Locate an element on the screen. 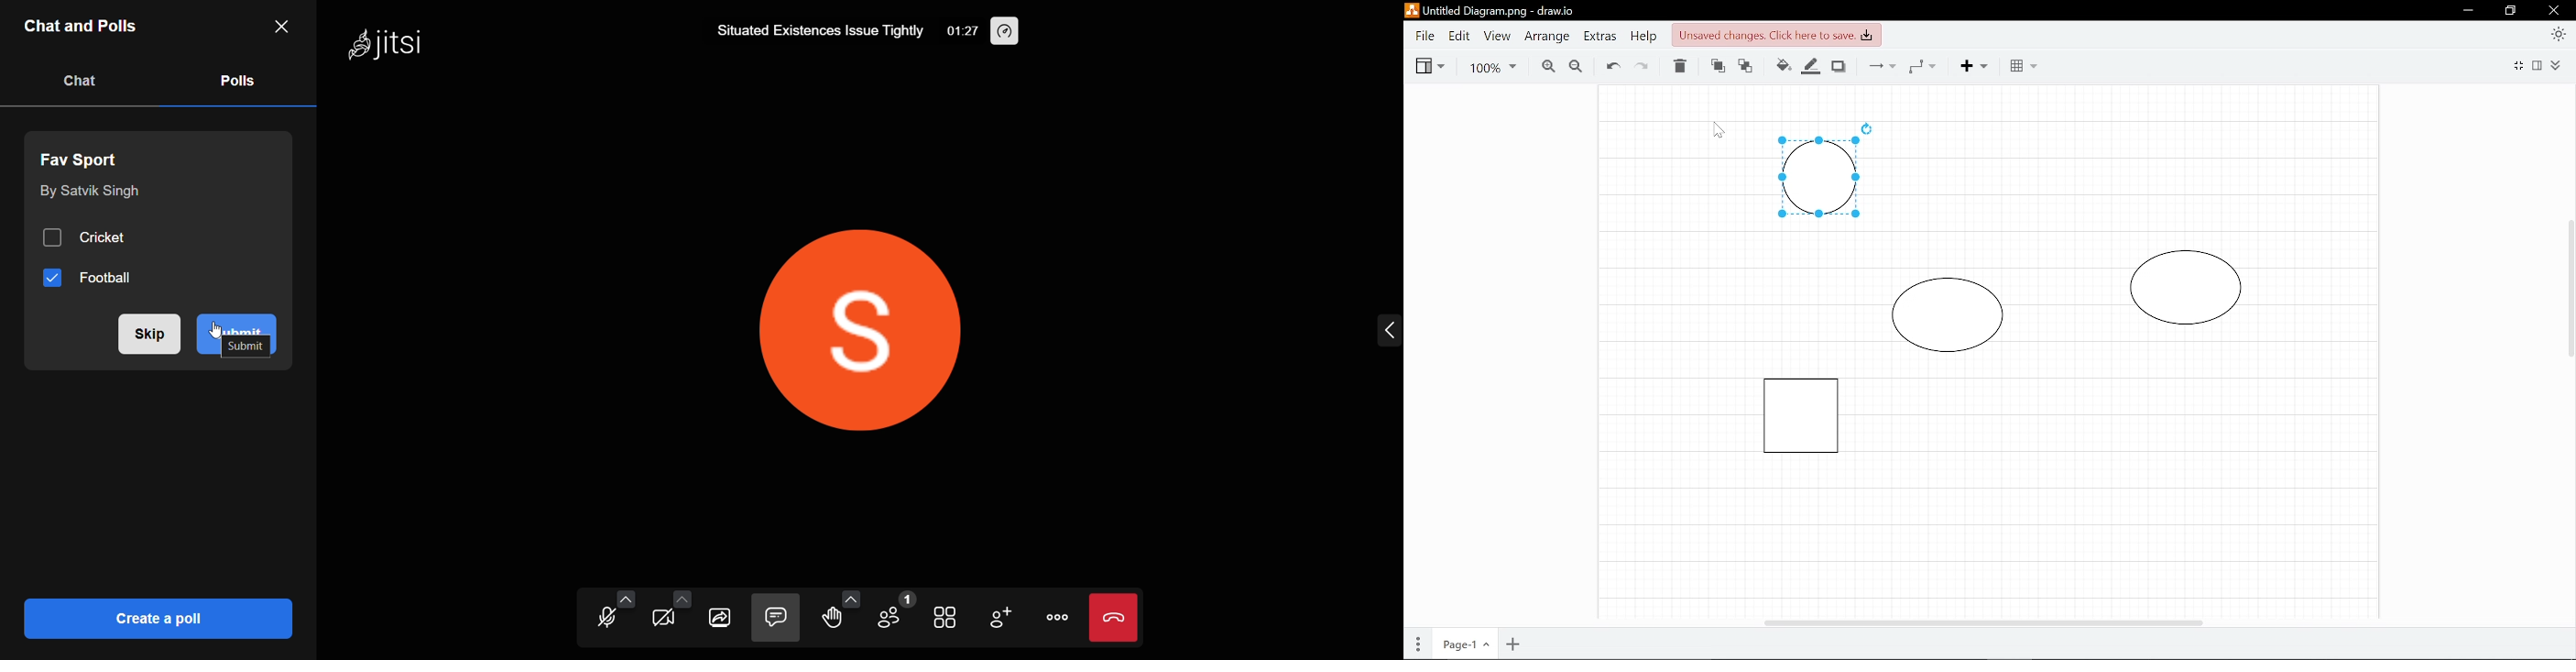 The image size is (2576, 672). Help is located at coordinates (1643, 36).